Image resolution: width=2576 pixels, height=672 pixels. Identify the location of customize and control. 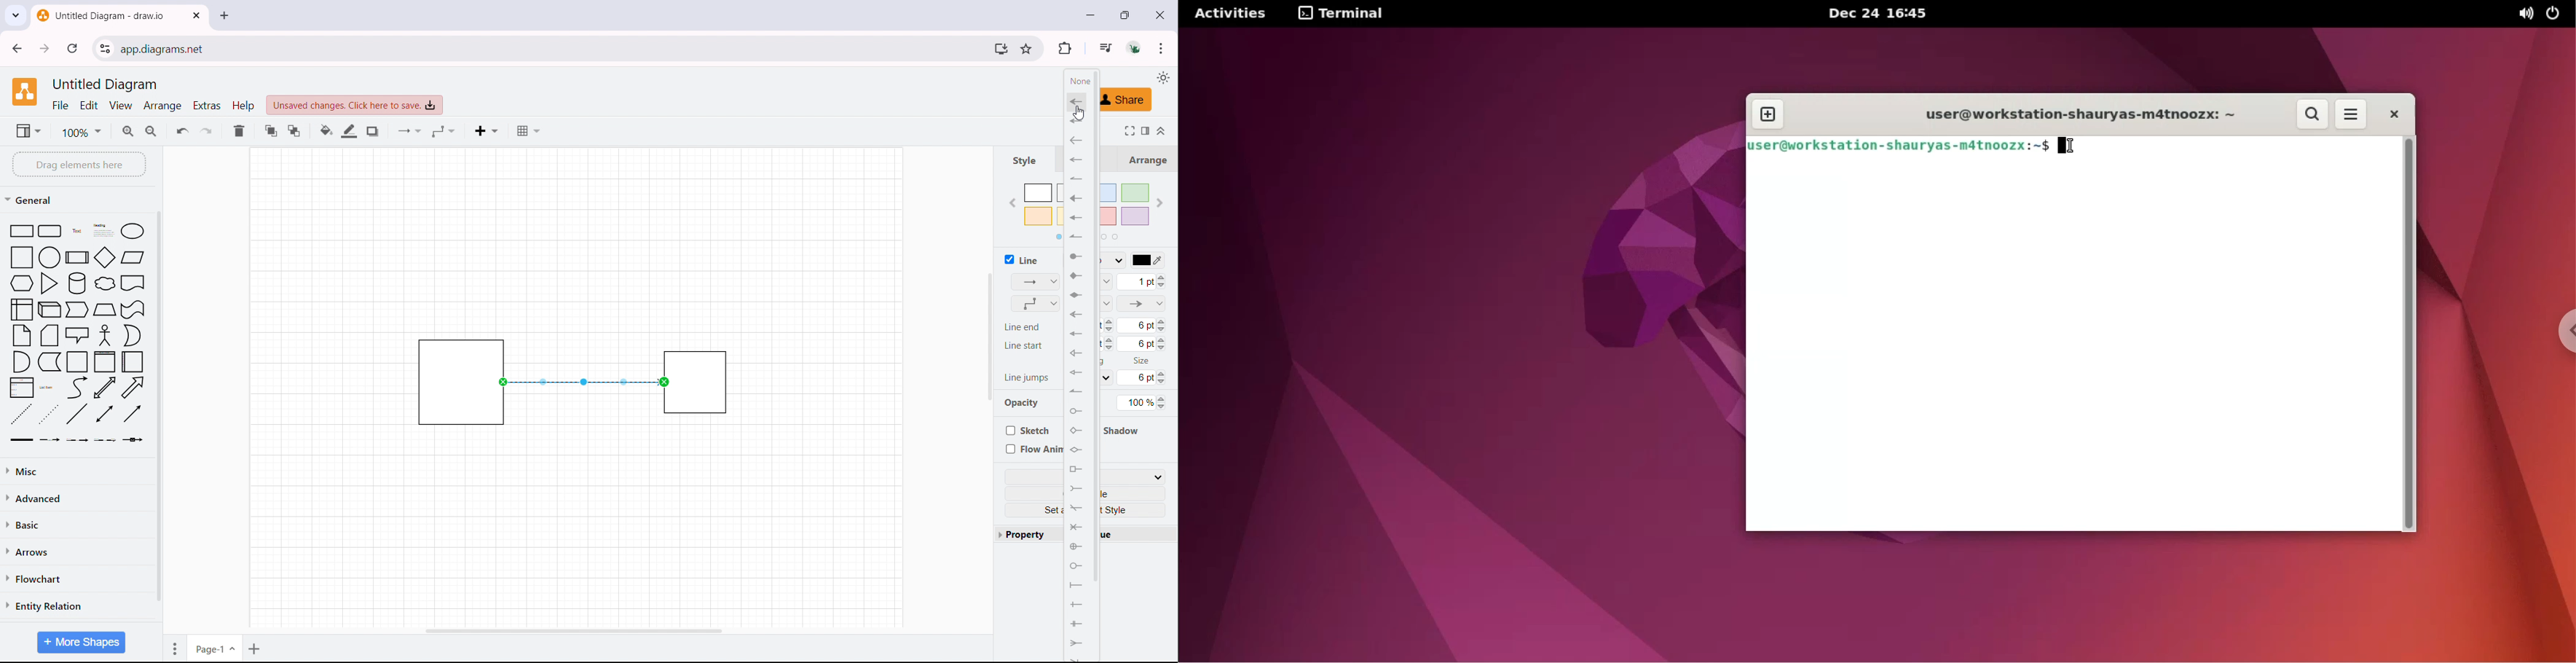
(1162, 48).